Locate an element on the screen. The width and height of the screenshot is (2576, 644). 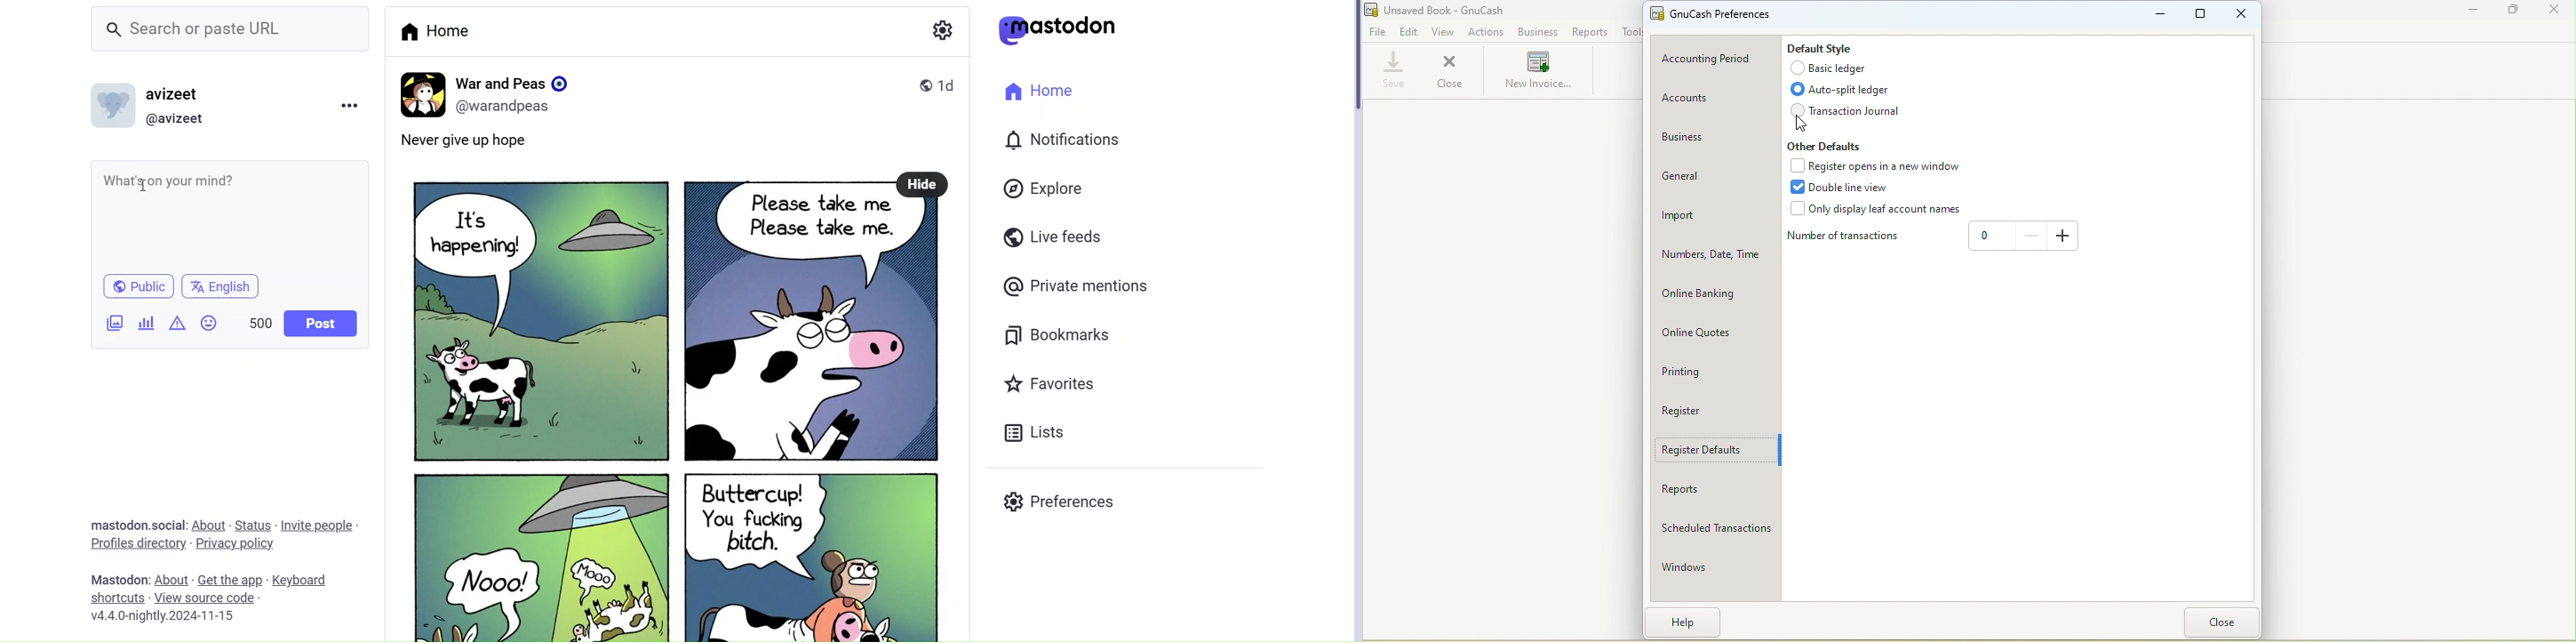
Add Images is located at coordinates (114, 322).